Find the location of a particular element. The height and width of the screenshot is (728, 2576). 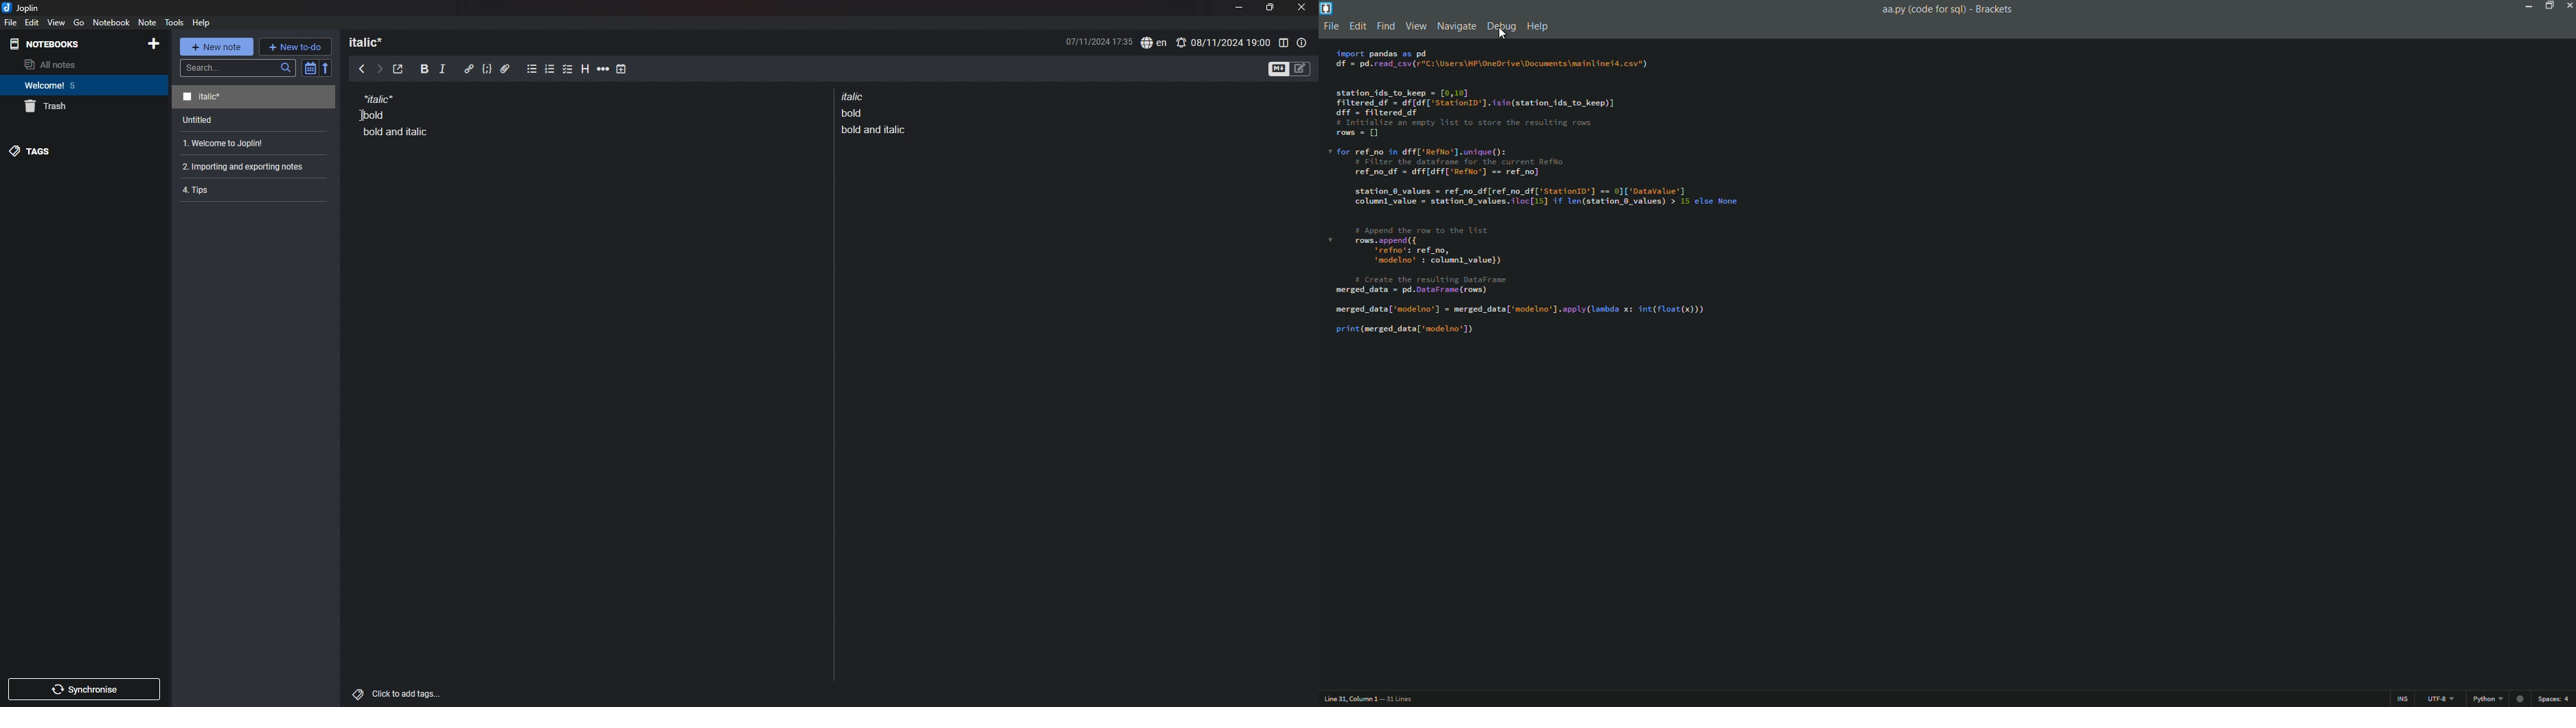

note is located at coordinates (255, 120).